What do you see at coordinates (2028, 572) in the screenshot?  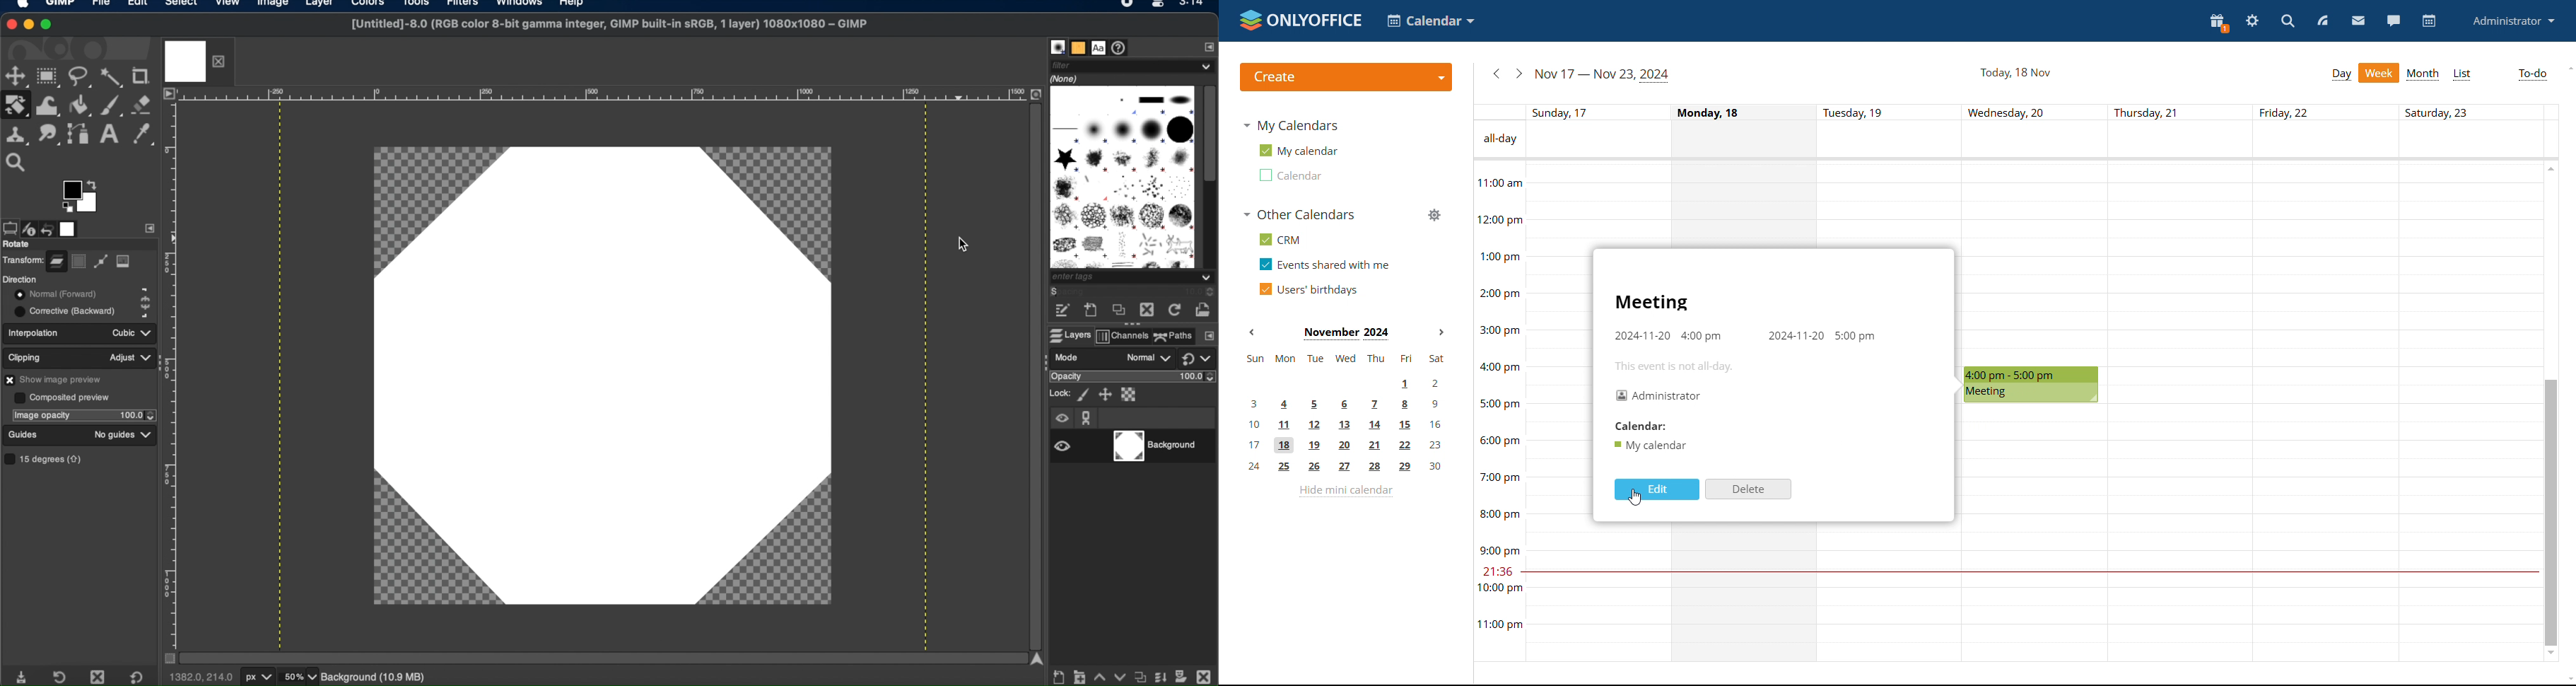 I see `current time` at bounding box center [2028, 572].